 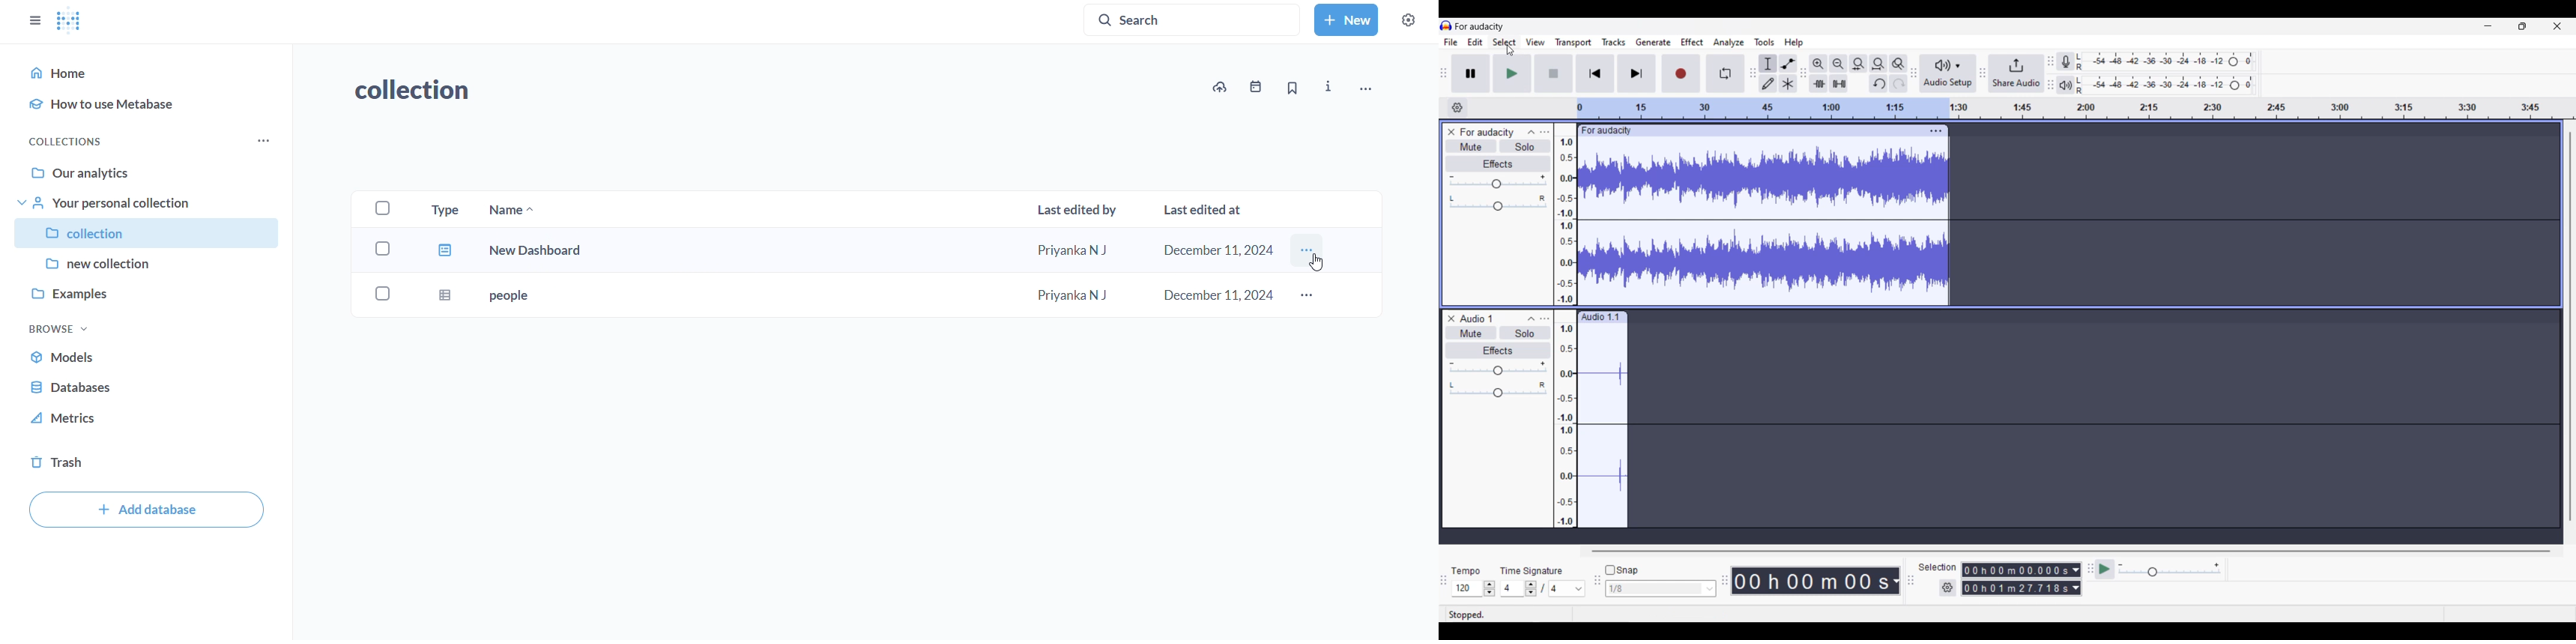 What do you see at coordinates (1498, 369) in the screenshot?
I see `gain` at bounding box center [1498, 369].